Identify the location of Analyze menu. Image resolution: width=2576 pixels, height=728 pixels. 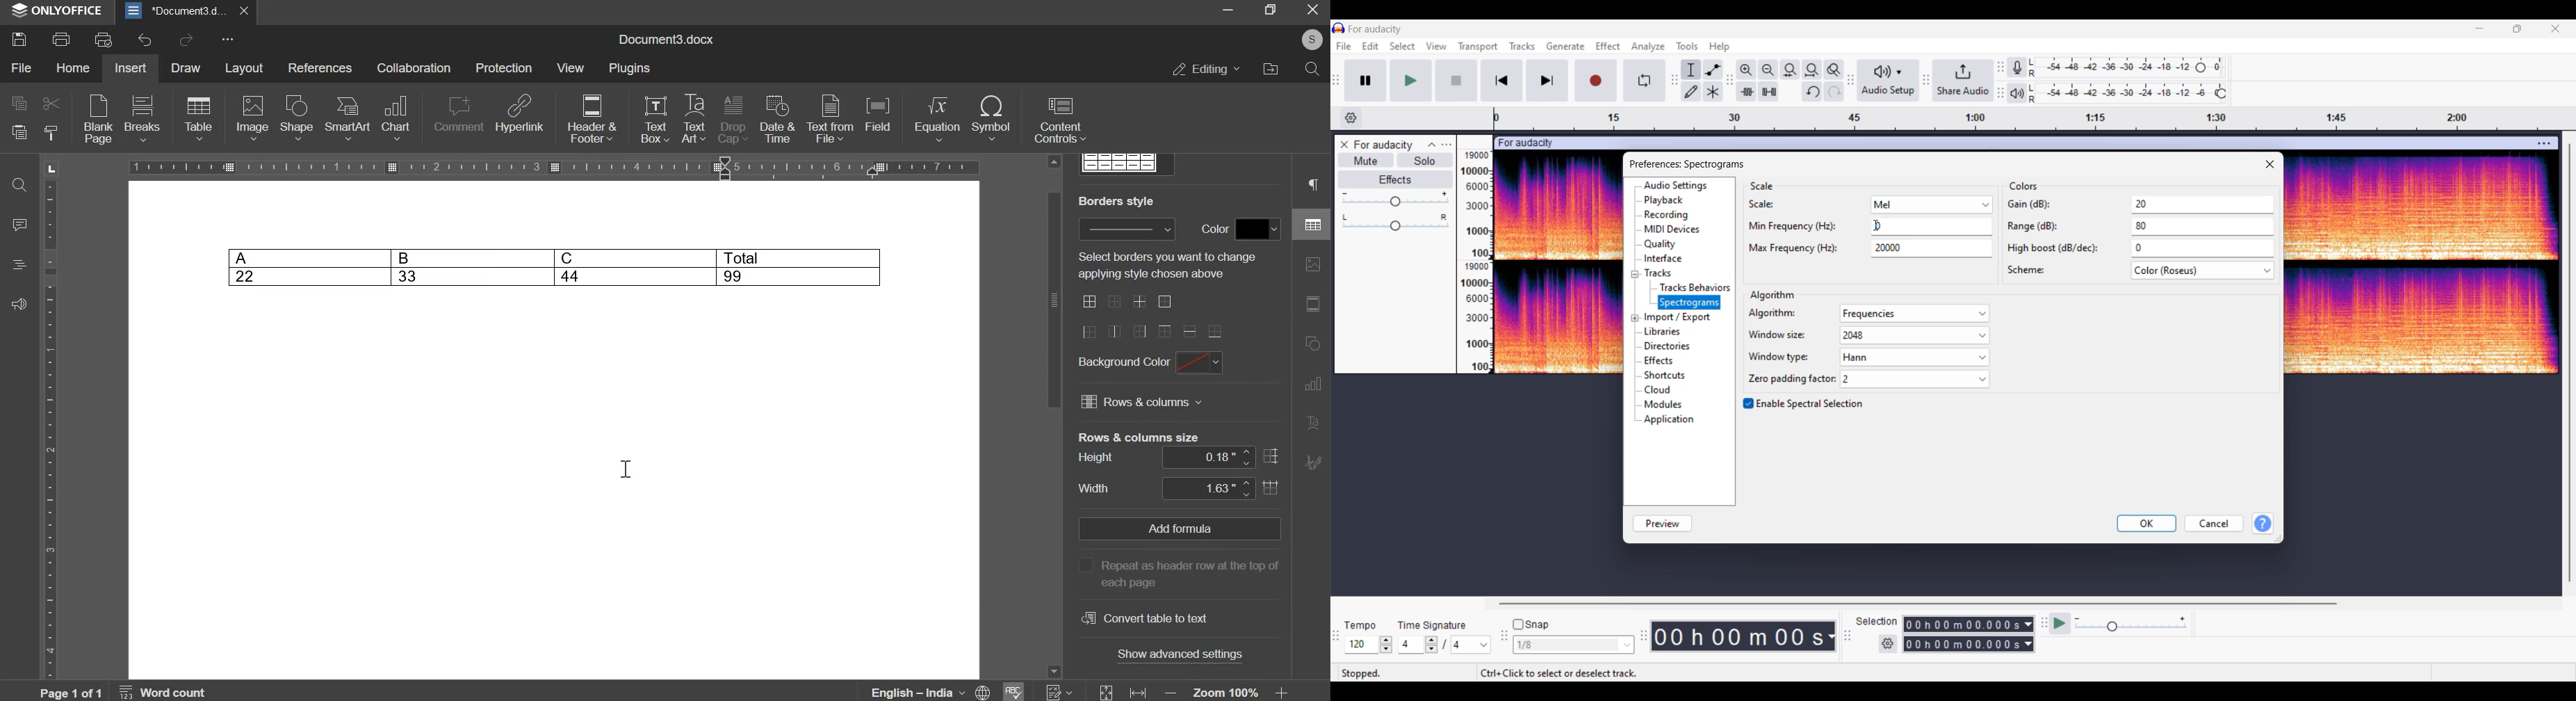
(1648, 47).